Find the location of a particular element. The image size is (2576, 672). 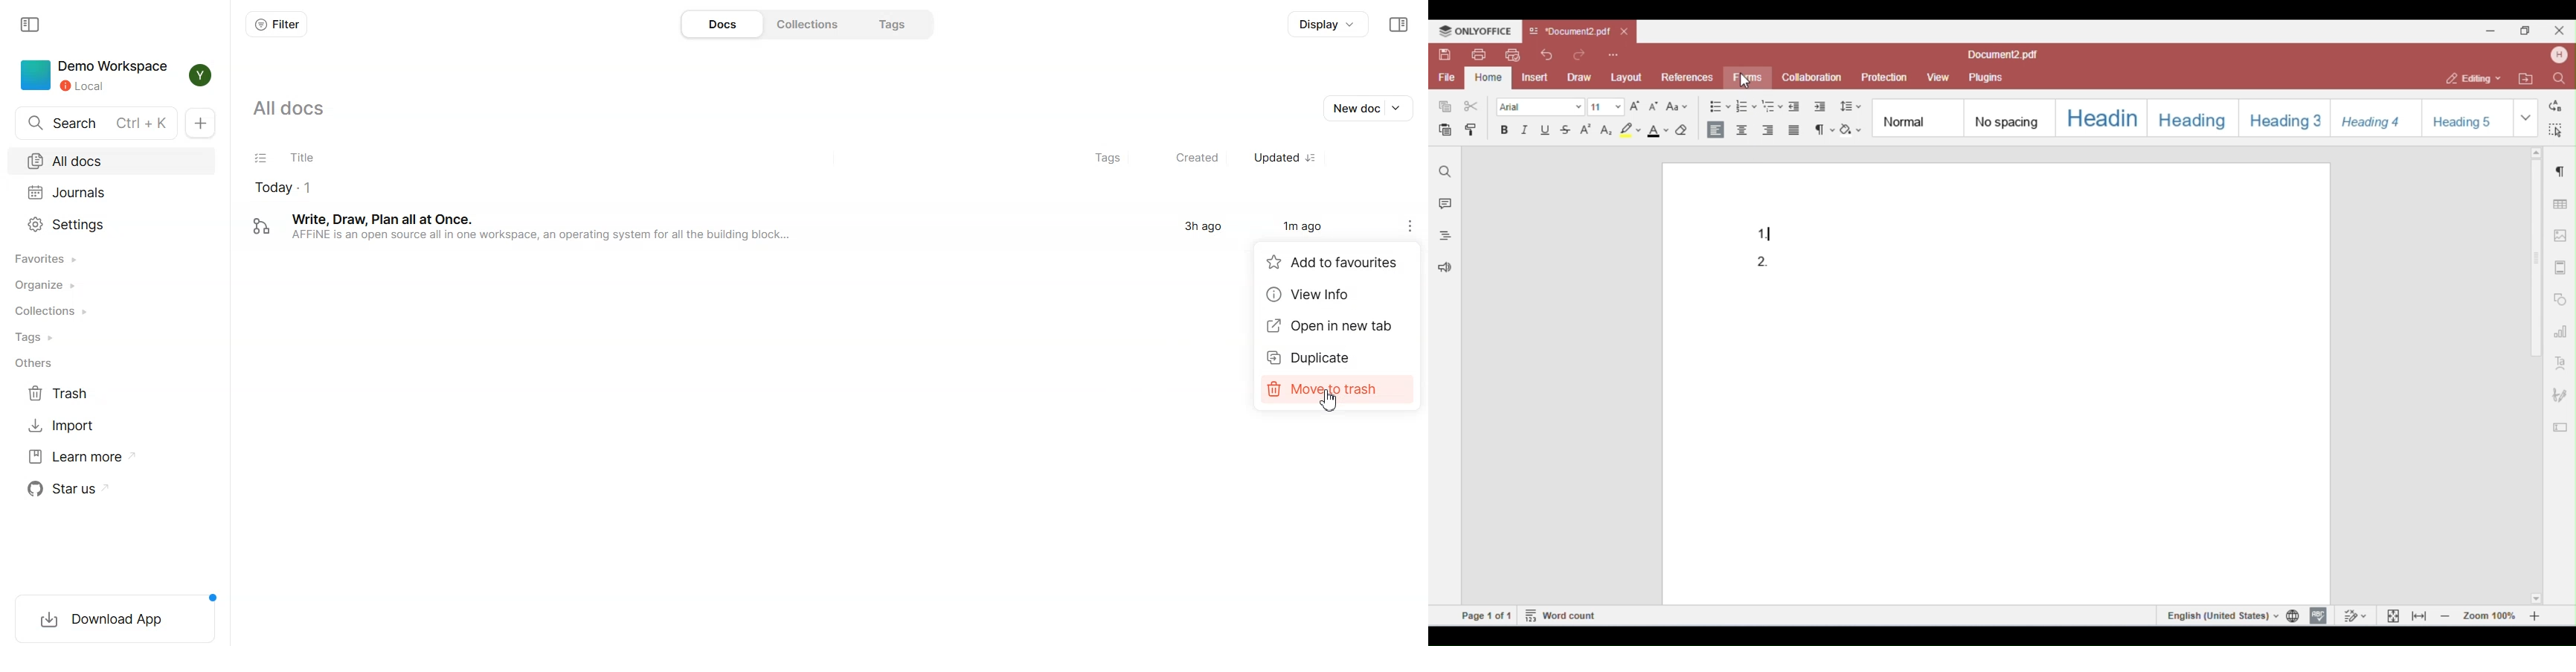

nonprinting characters is located at coordinates (1825, 130).